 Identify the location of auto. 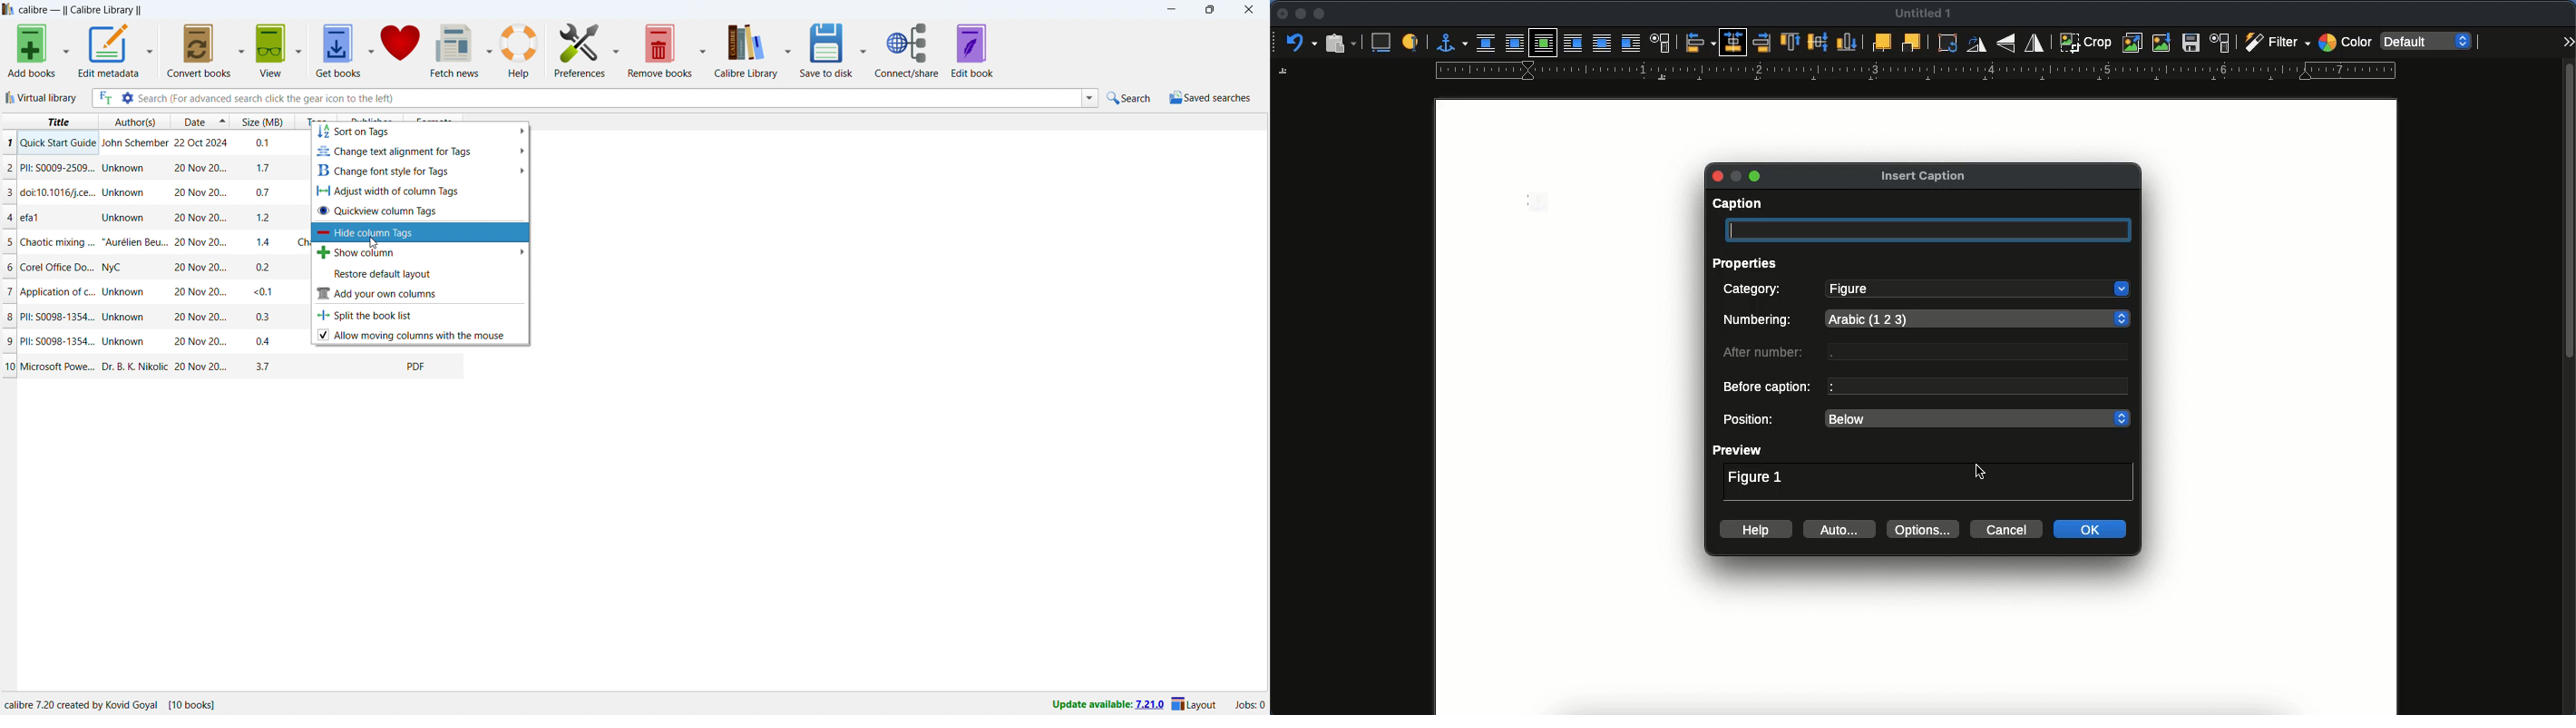
(1841, 529).